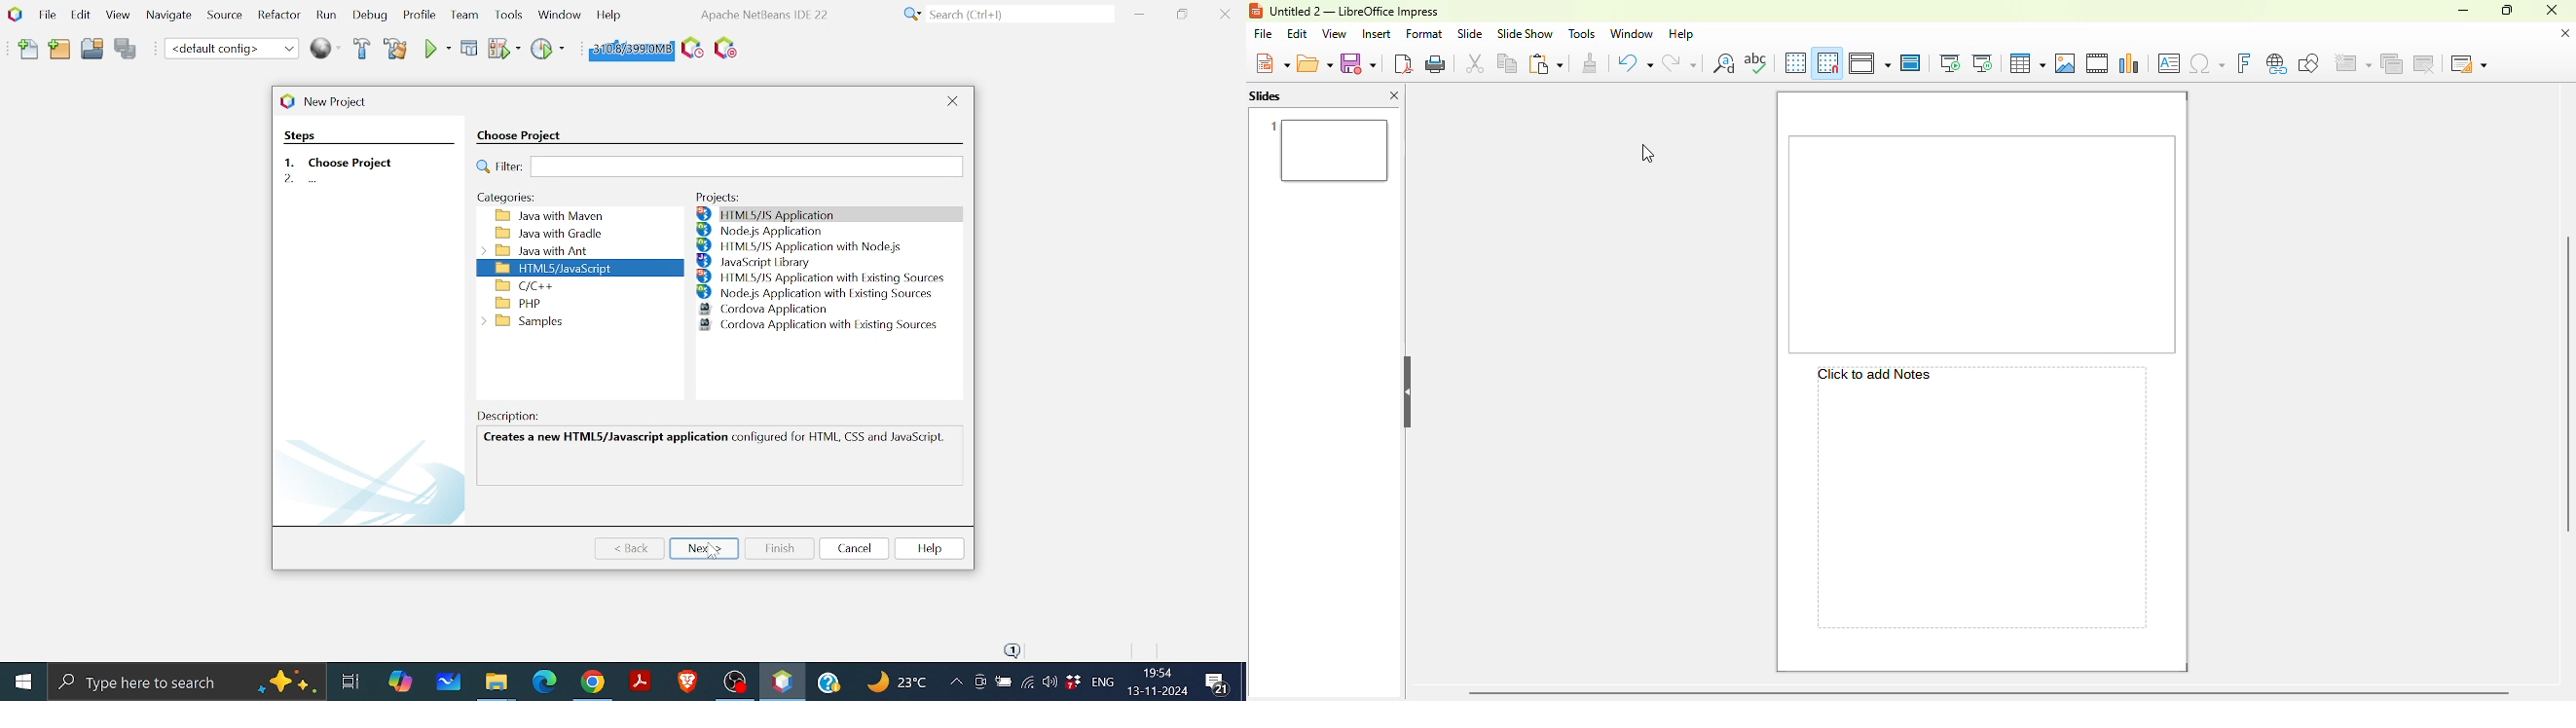 This screenshot has height=728, width=2576. I want to click on insert audio or video, so click(2098, 62).